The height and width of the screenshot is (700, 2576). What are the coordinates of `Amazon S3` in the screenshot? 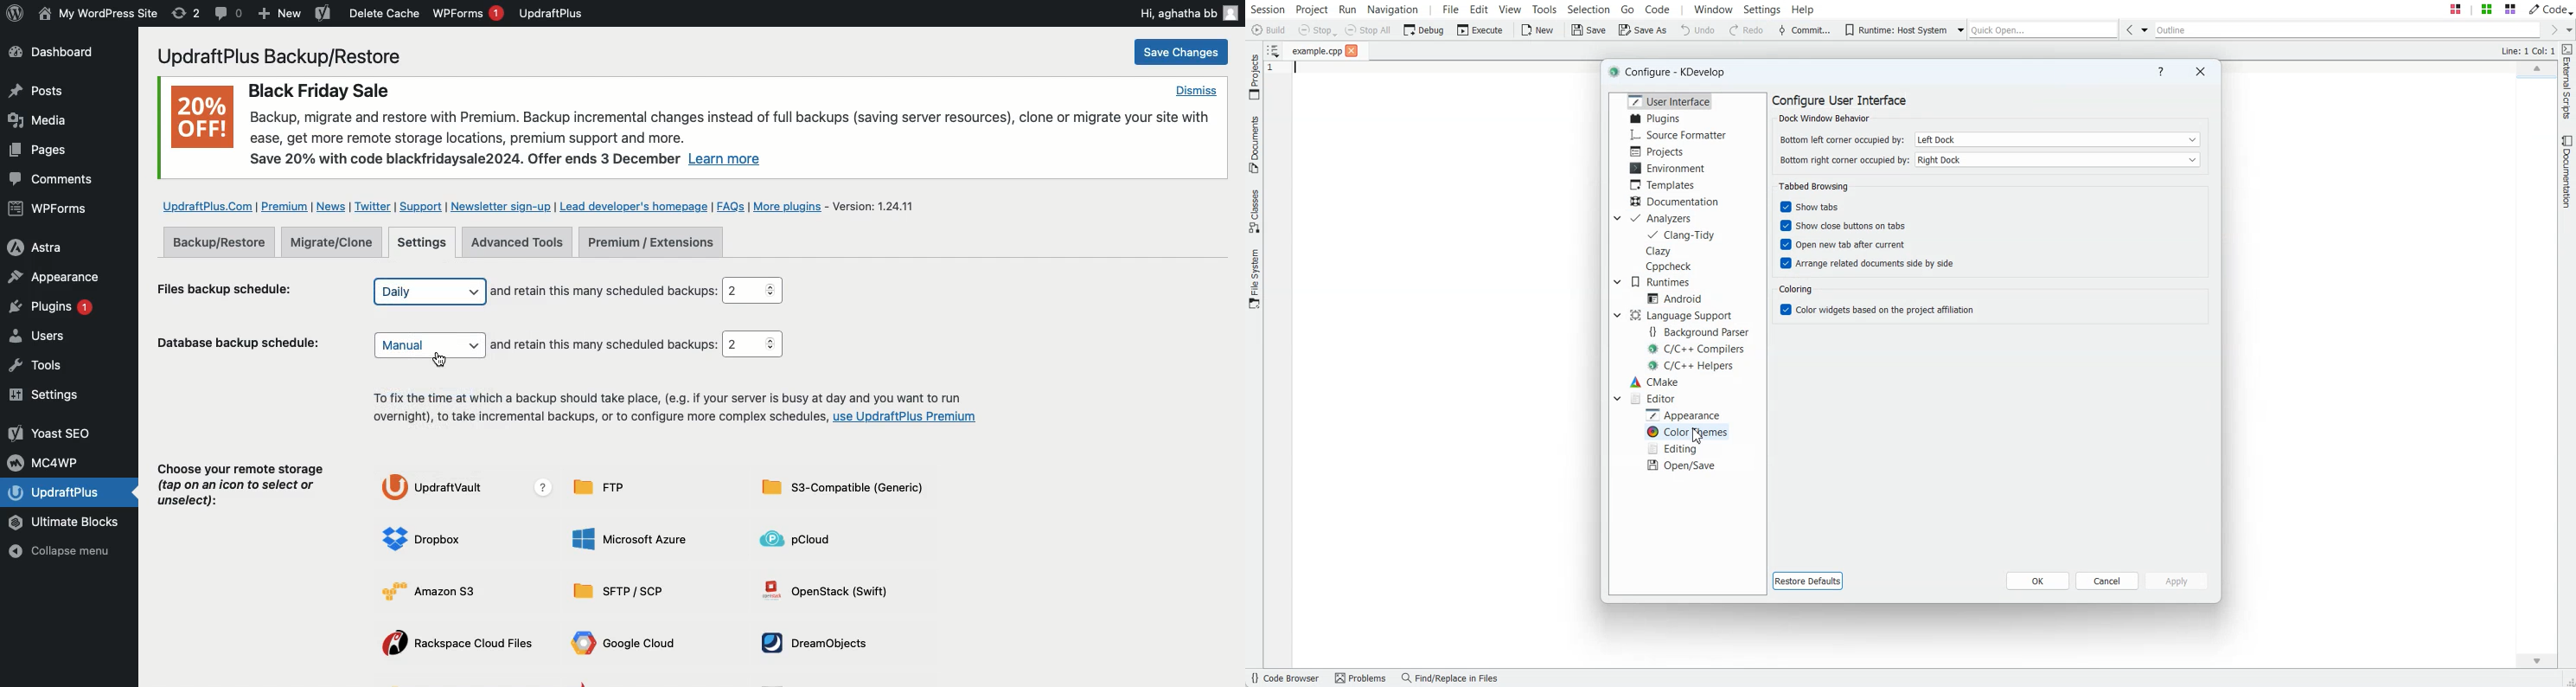 It's located at (442, 590).